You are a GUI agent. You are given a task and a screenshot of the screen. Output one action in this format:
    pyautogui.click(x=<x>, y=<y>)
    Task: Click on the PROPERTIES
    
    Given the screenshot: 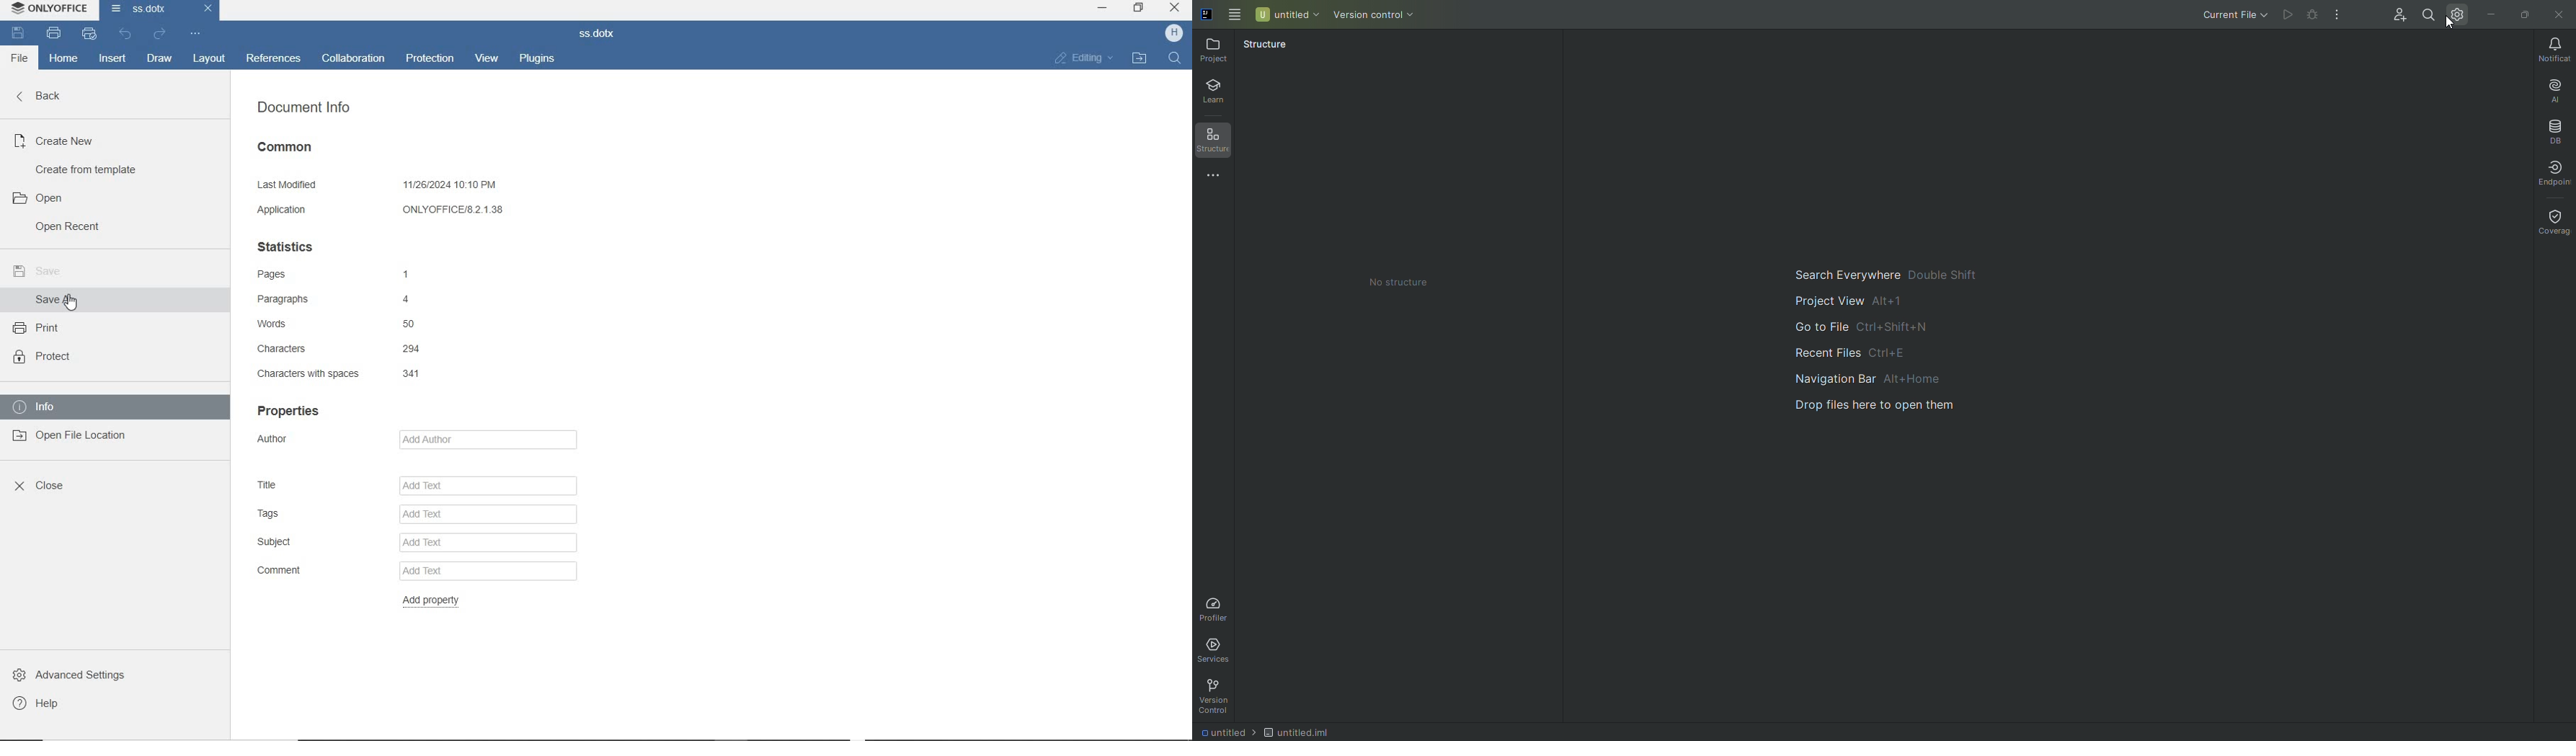 What is the action you would take?
    pyautogui.click(x=291, y=411)
    